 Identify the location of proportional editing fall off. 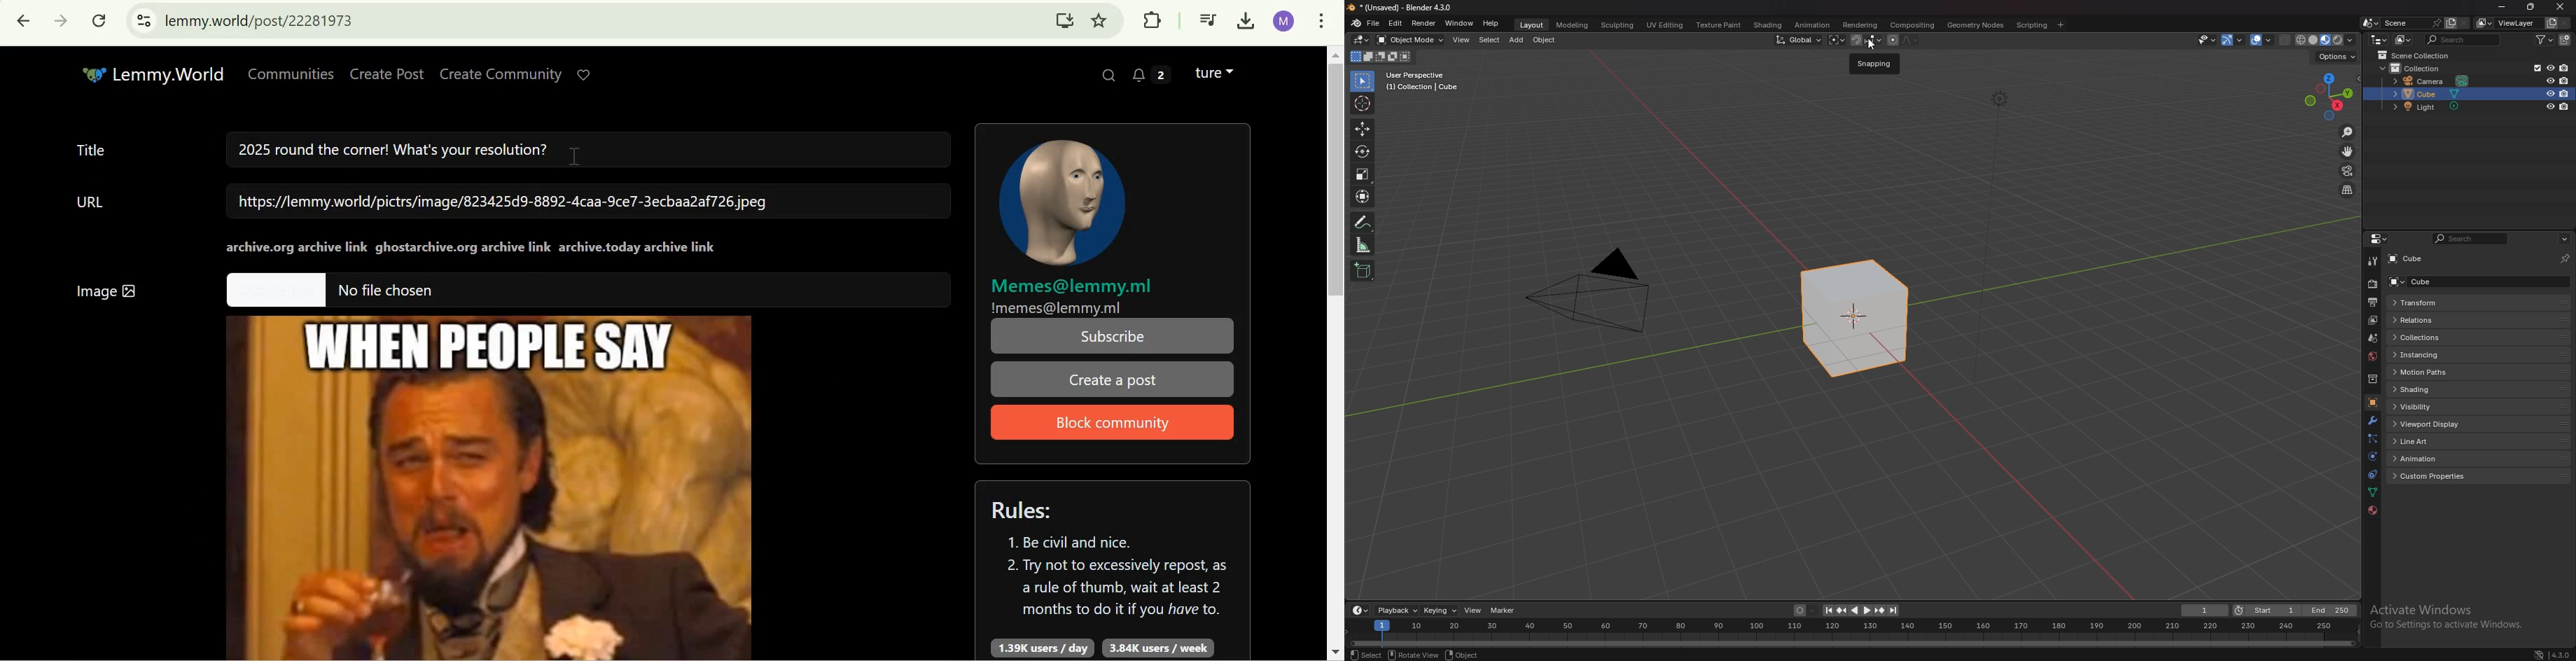
(1910, 40).